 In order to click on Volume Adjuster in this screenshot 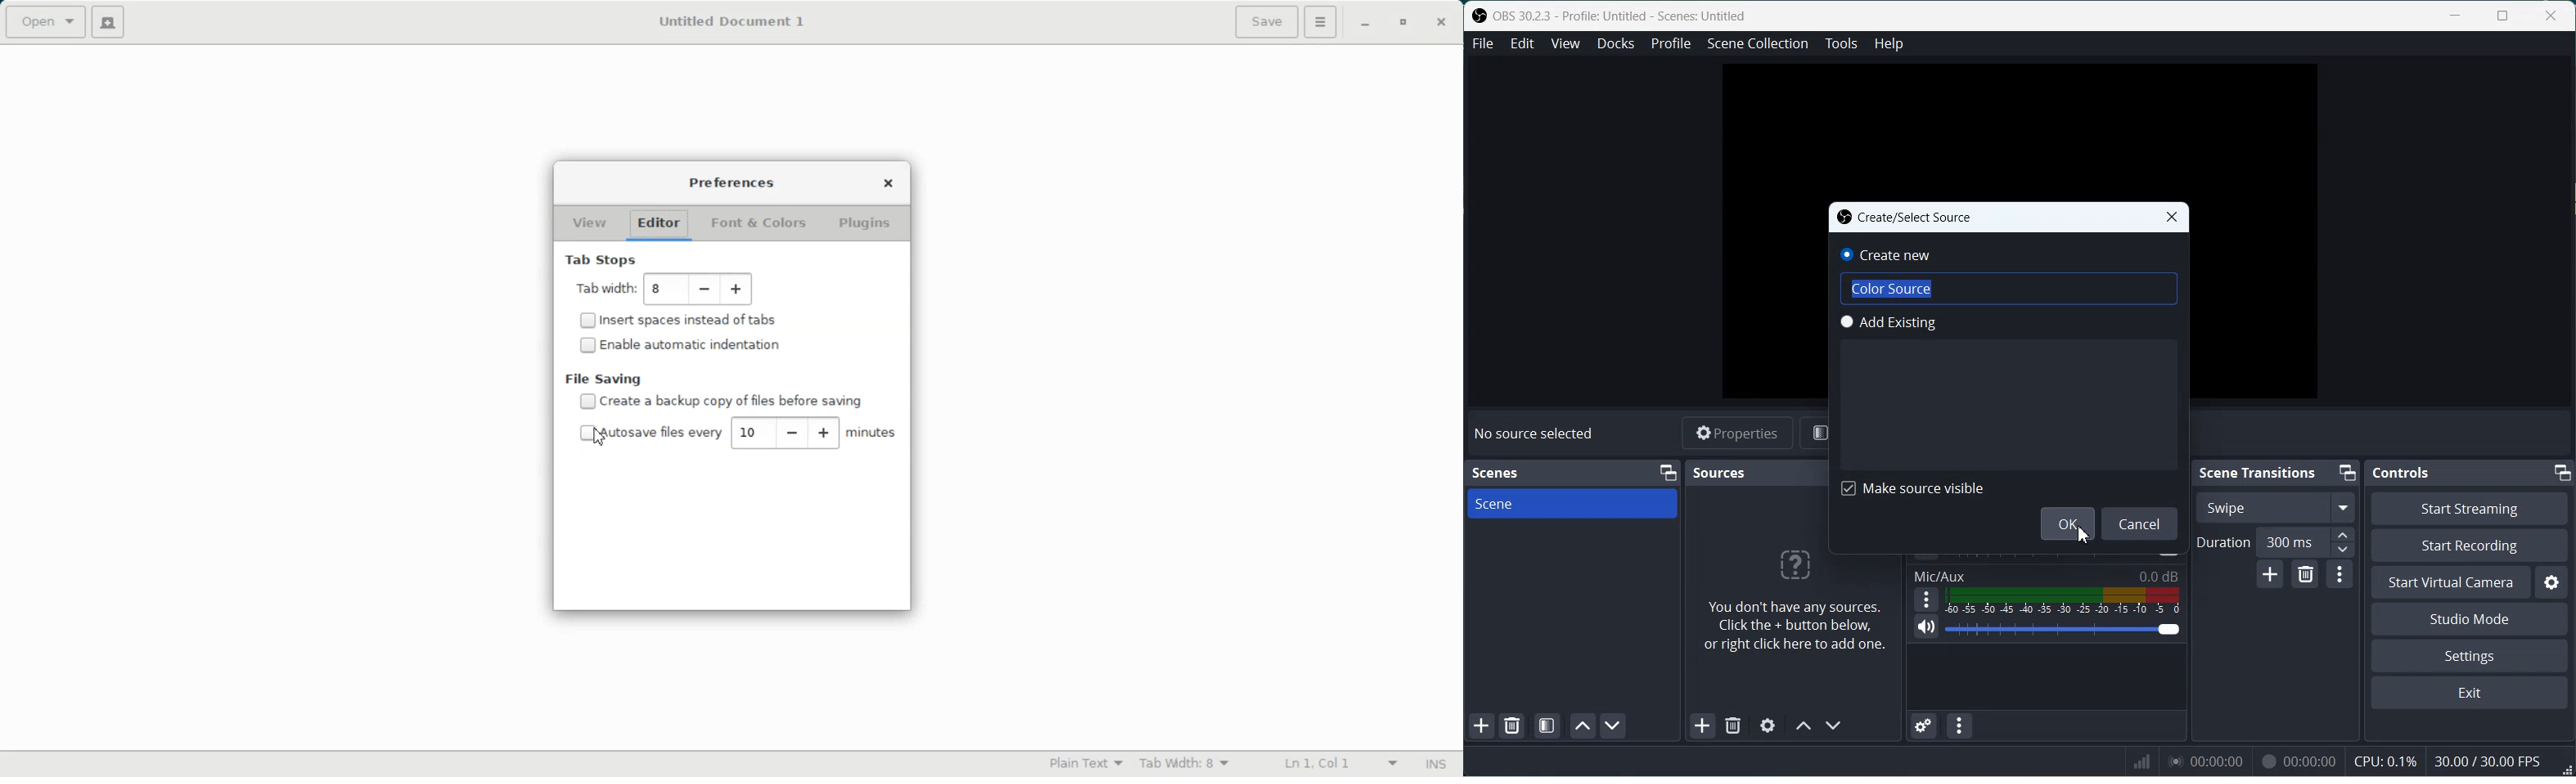, I will do `click(2064, 630)`.